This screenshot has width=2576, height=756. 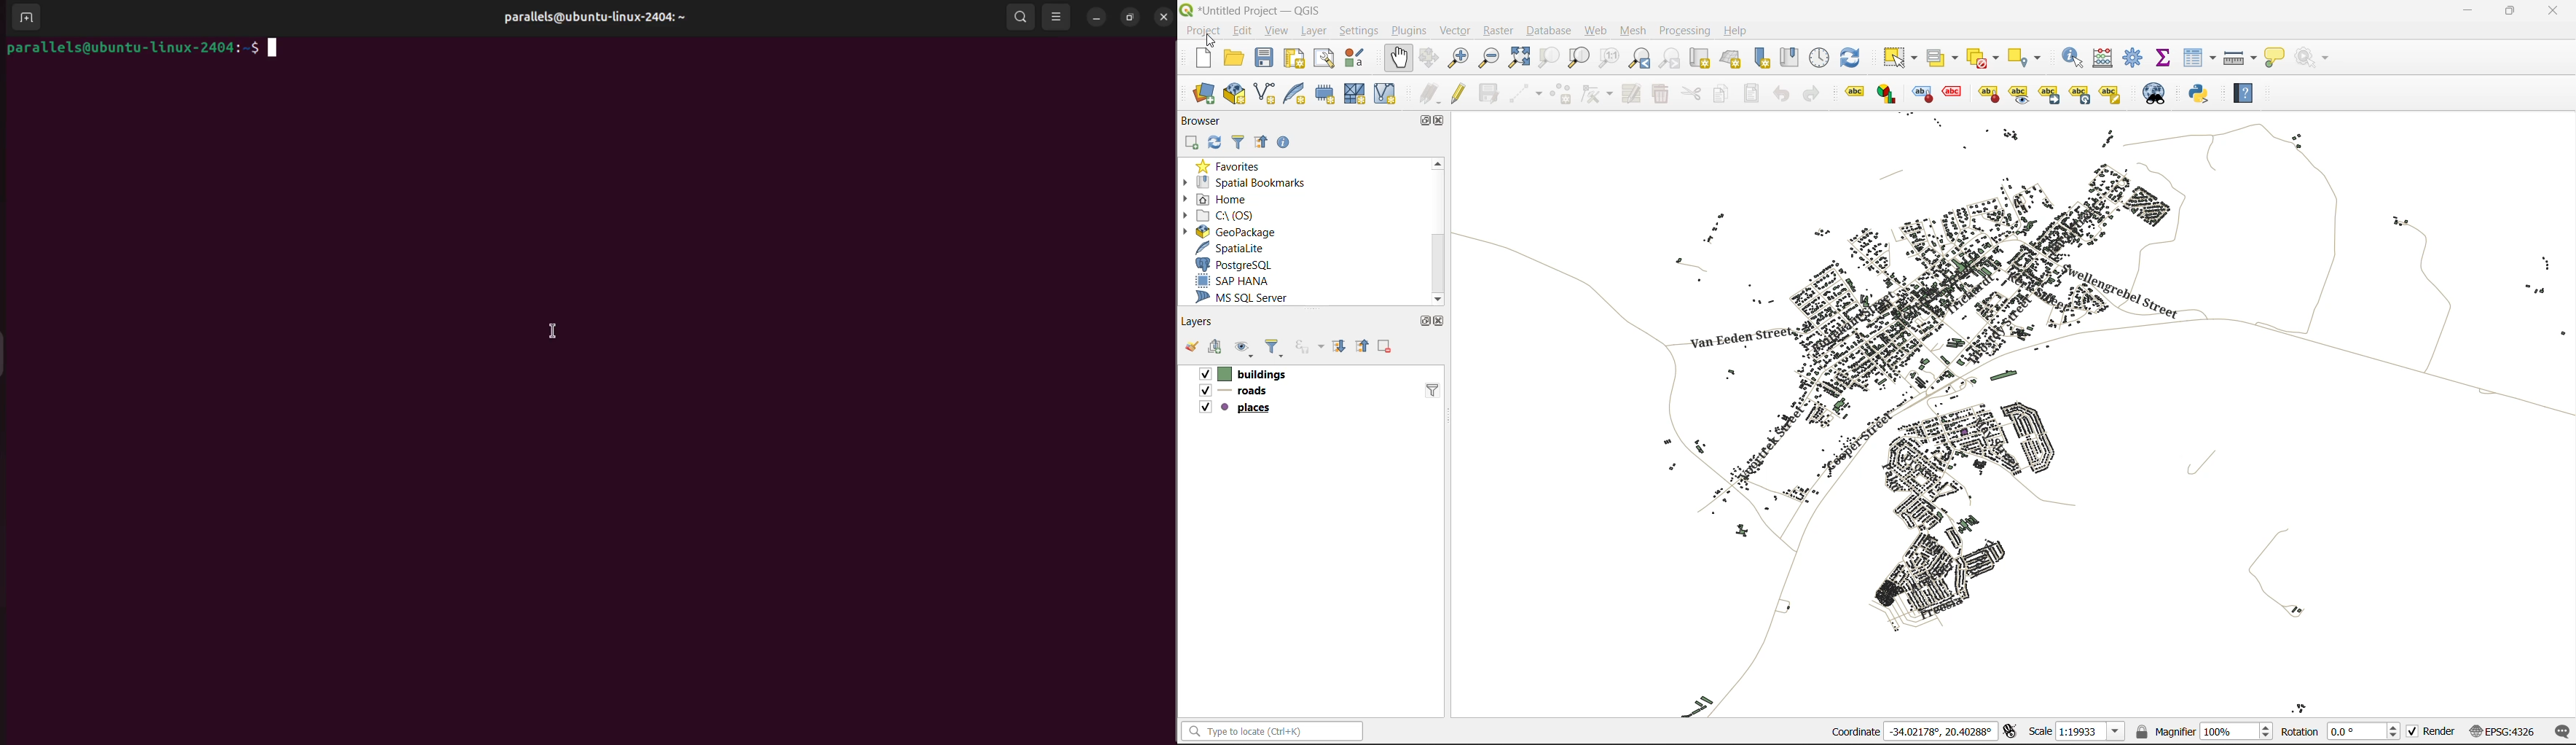 What do you see at coordinates (2250, 93) in the screenshot?
I see `help` at bounding box center [2250, 93].